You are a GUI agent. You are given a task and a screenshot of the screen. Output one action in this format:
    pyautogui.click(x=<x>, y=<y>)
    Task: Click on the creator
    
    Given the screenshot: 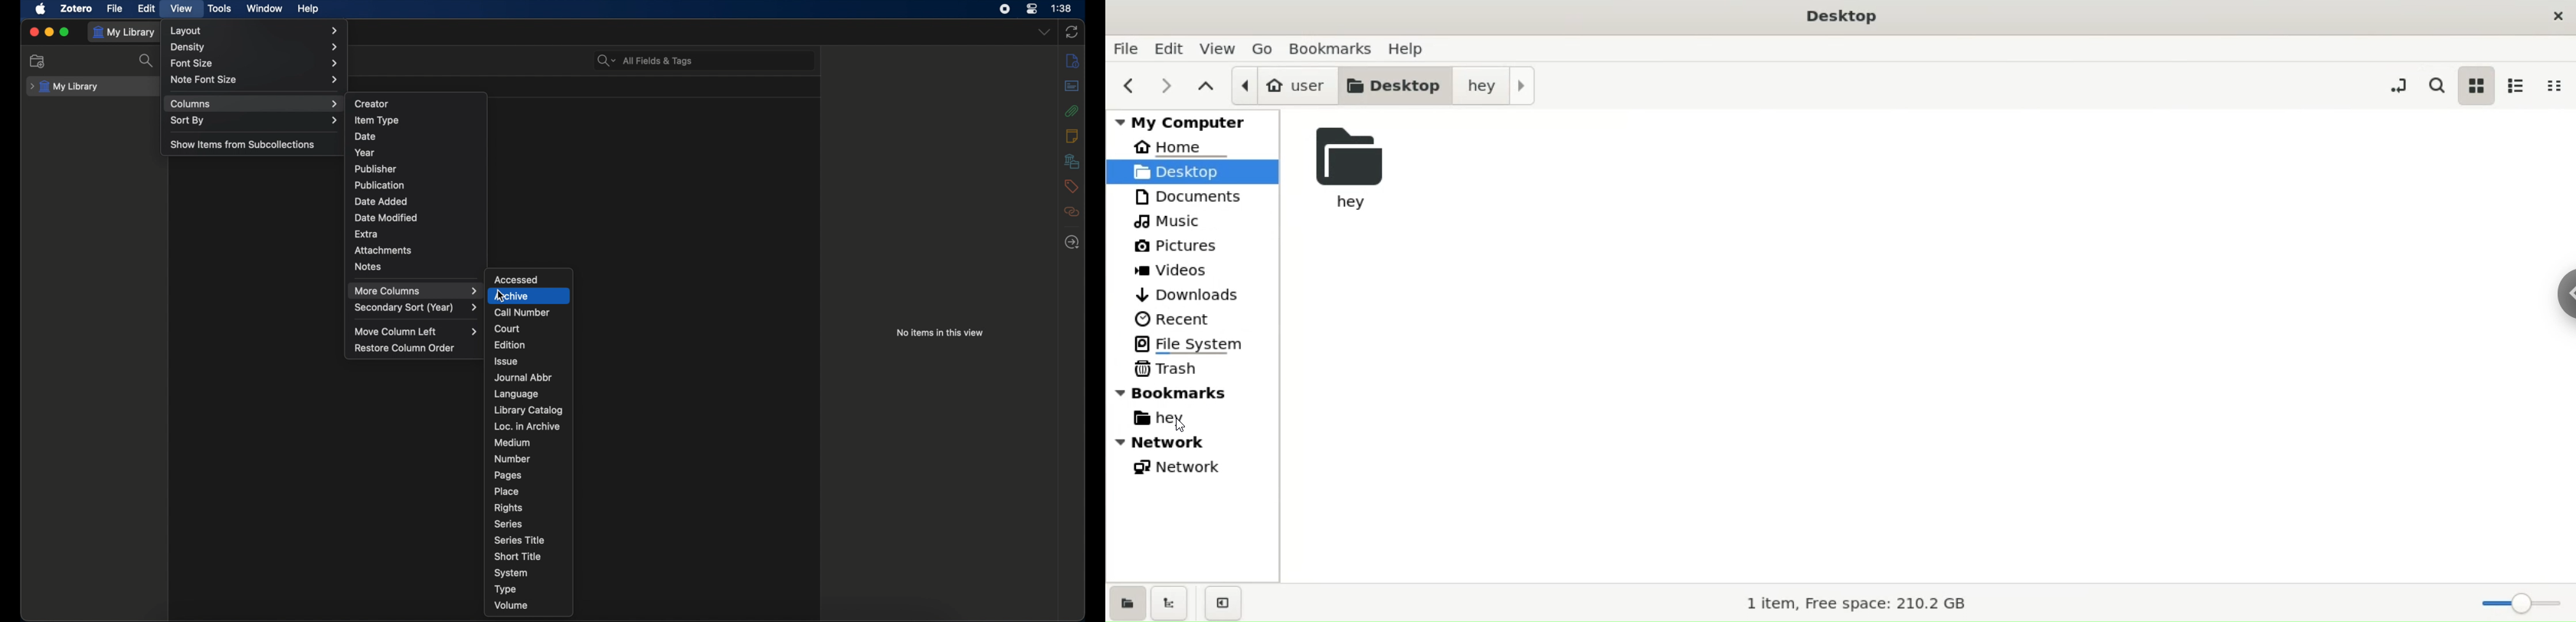 What is the action you would take?
    pyautogui.click(x=373, y=103)
    